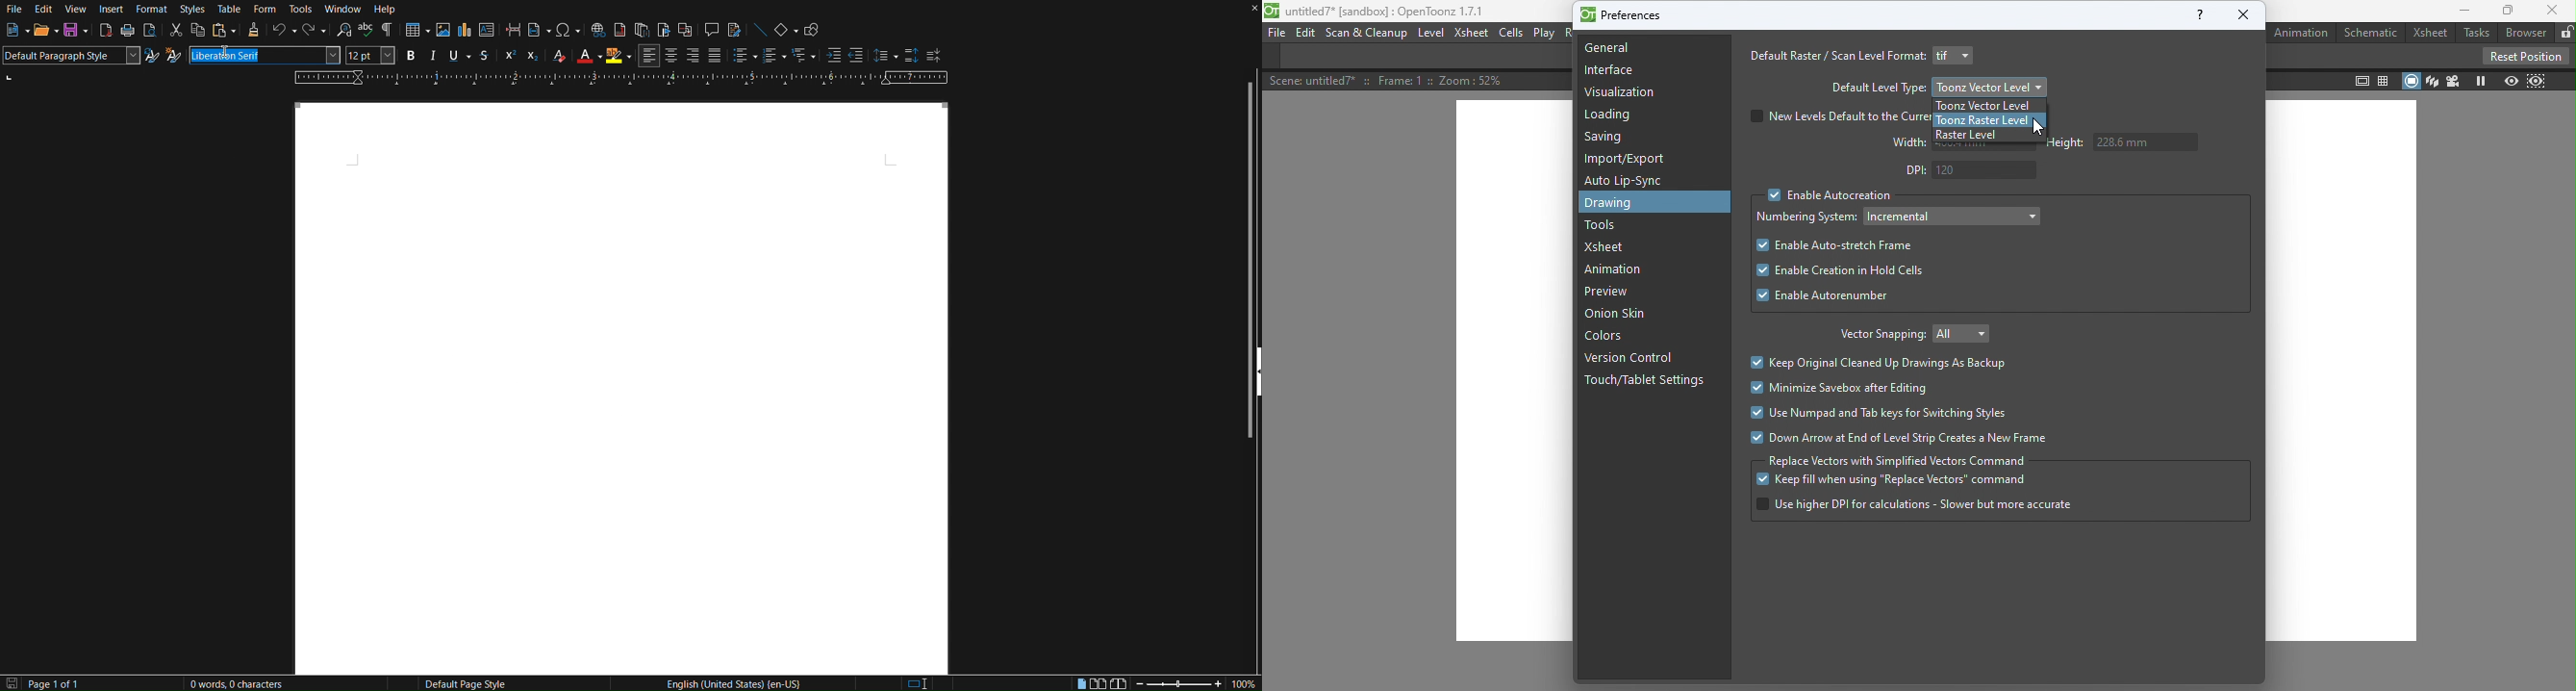 The image size is (2576, 700). I want to click on Subscript, so click(535, 55).